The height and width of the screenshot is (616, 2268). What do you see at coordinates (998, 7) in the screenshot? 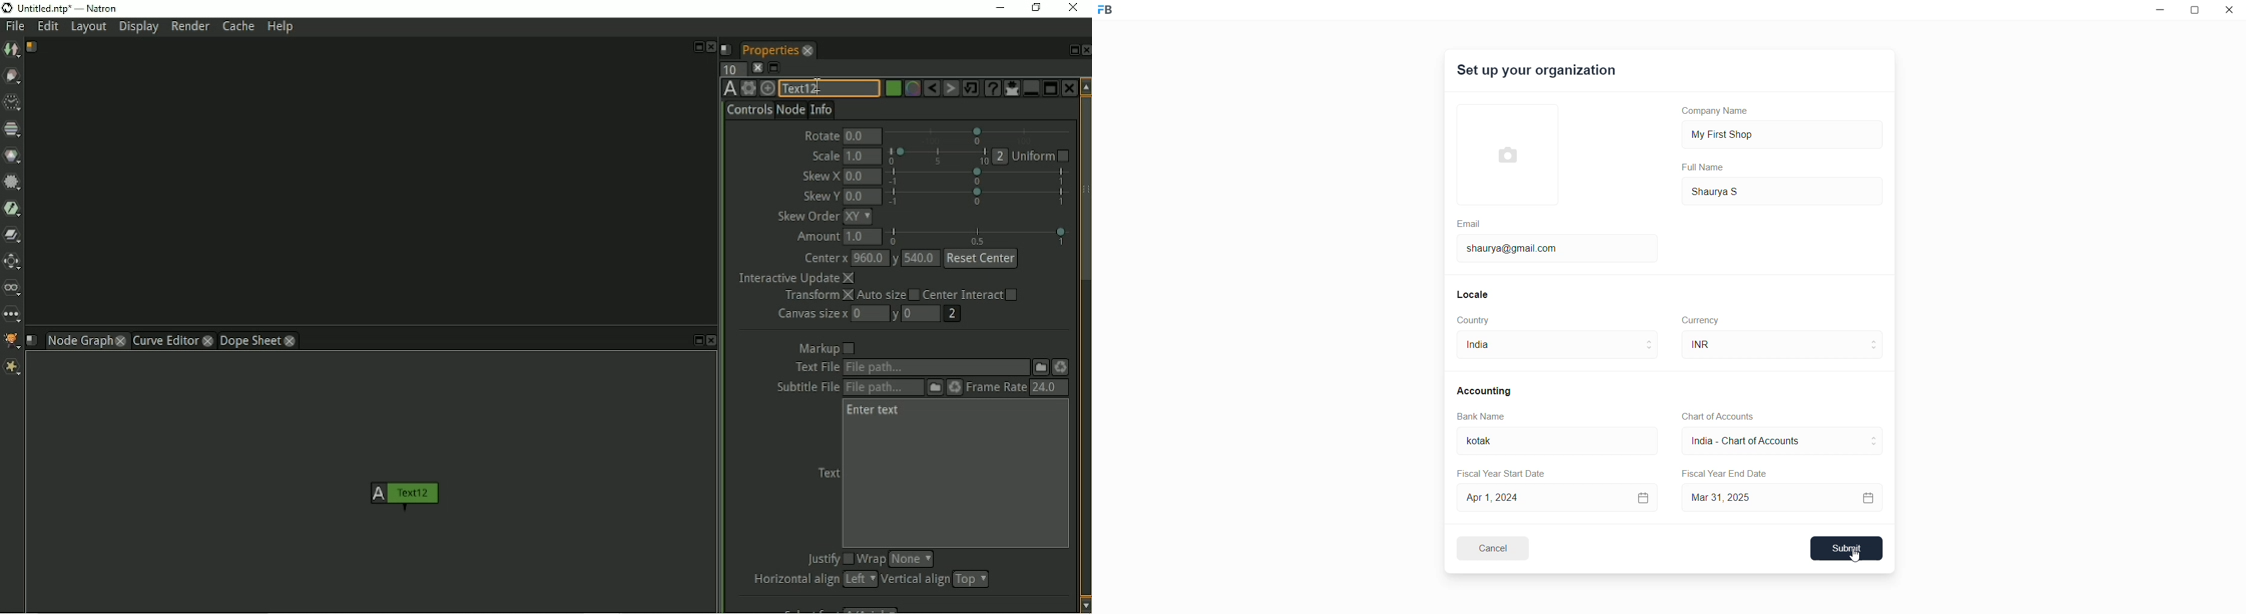
I see `Minimize` at bounding box center [998, 7].